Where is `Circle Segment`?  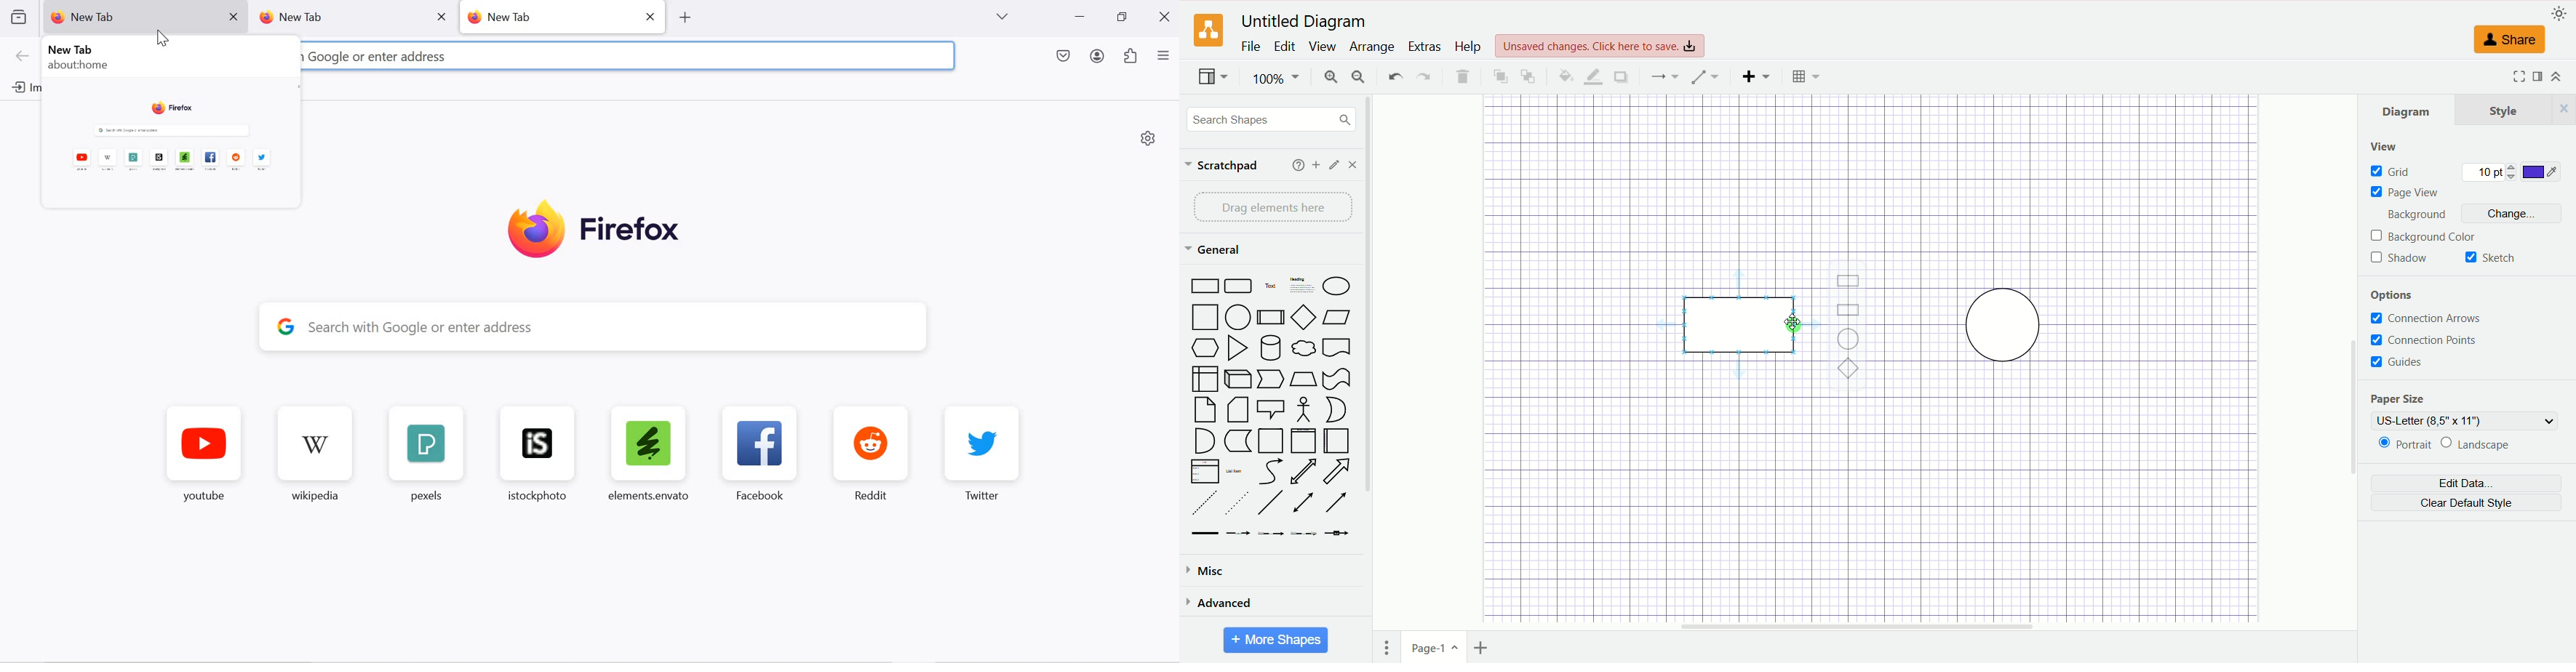 Circle Segment is located at coordinates (1336, 410).